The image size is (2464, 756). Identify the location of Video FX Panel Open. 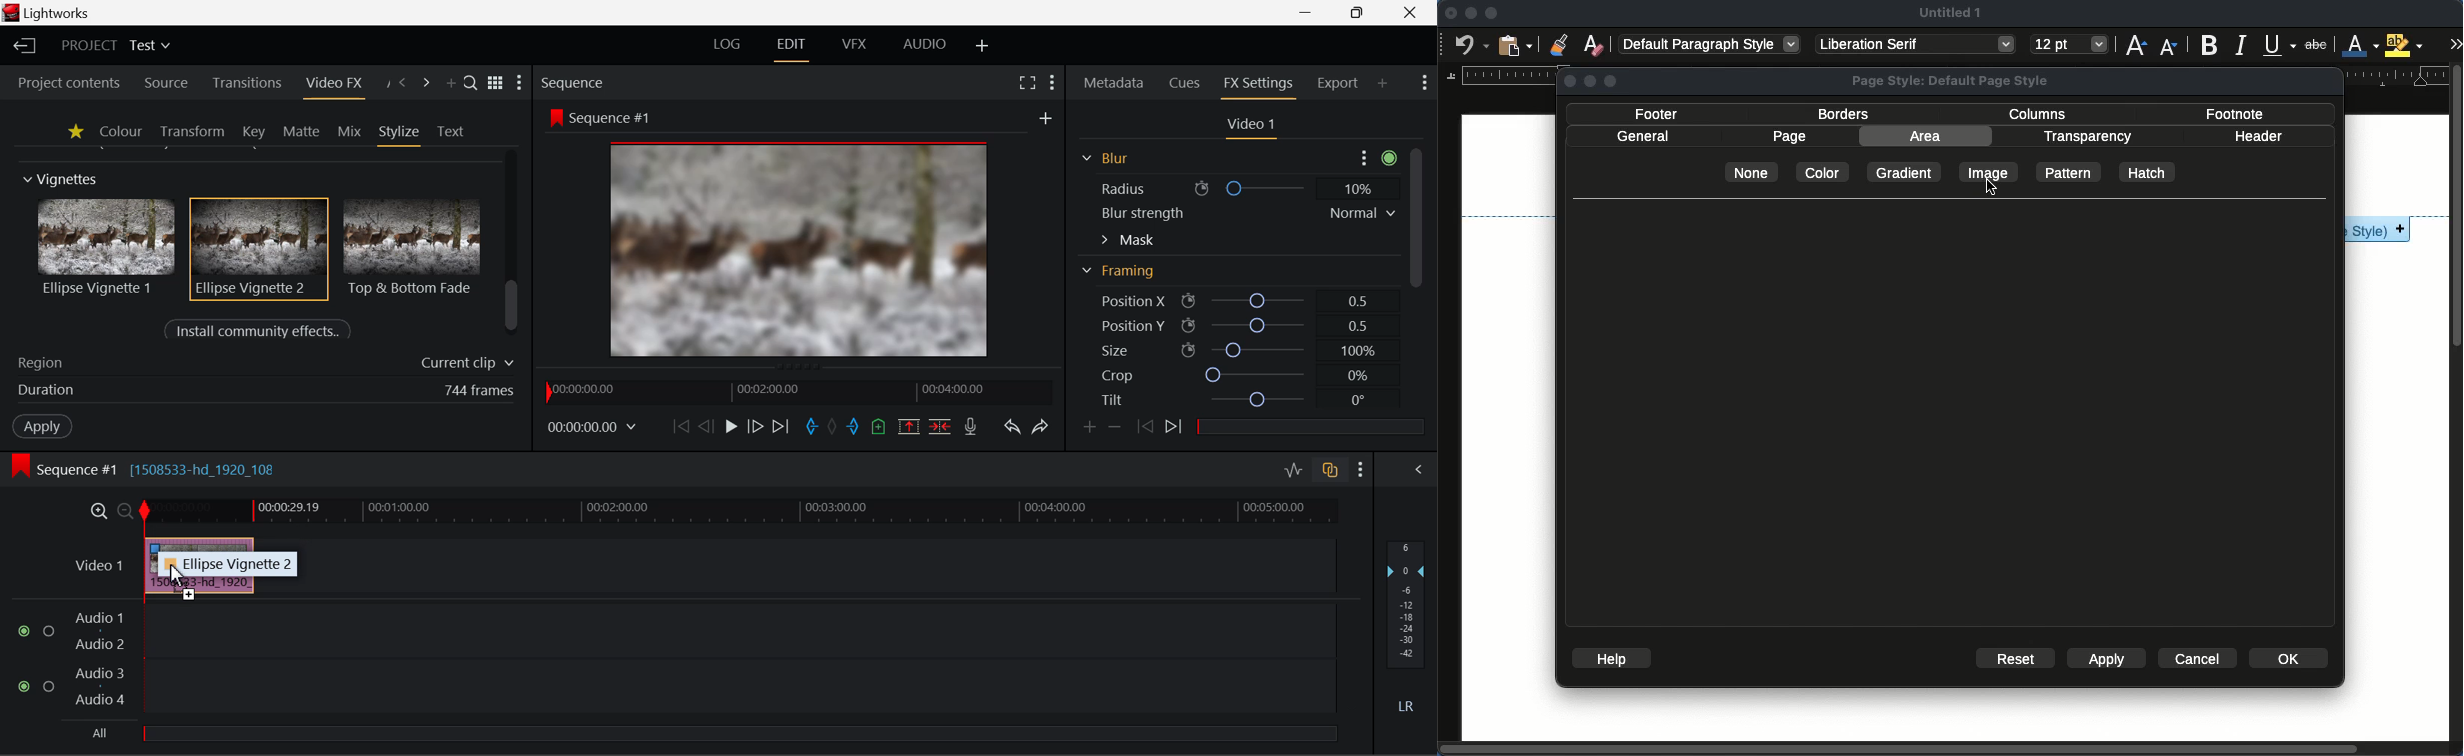
(338, 85).